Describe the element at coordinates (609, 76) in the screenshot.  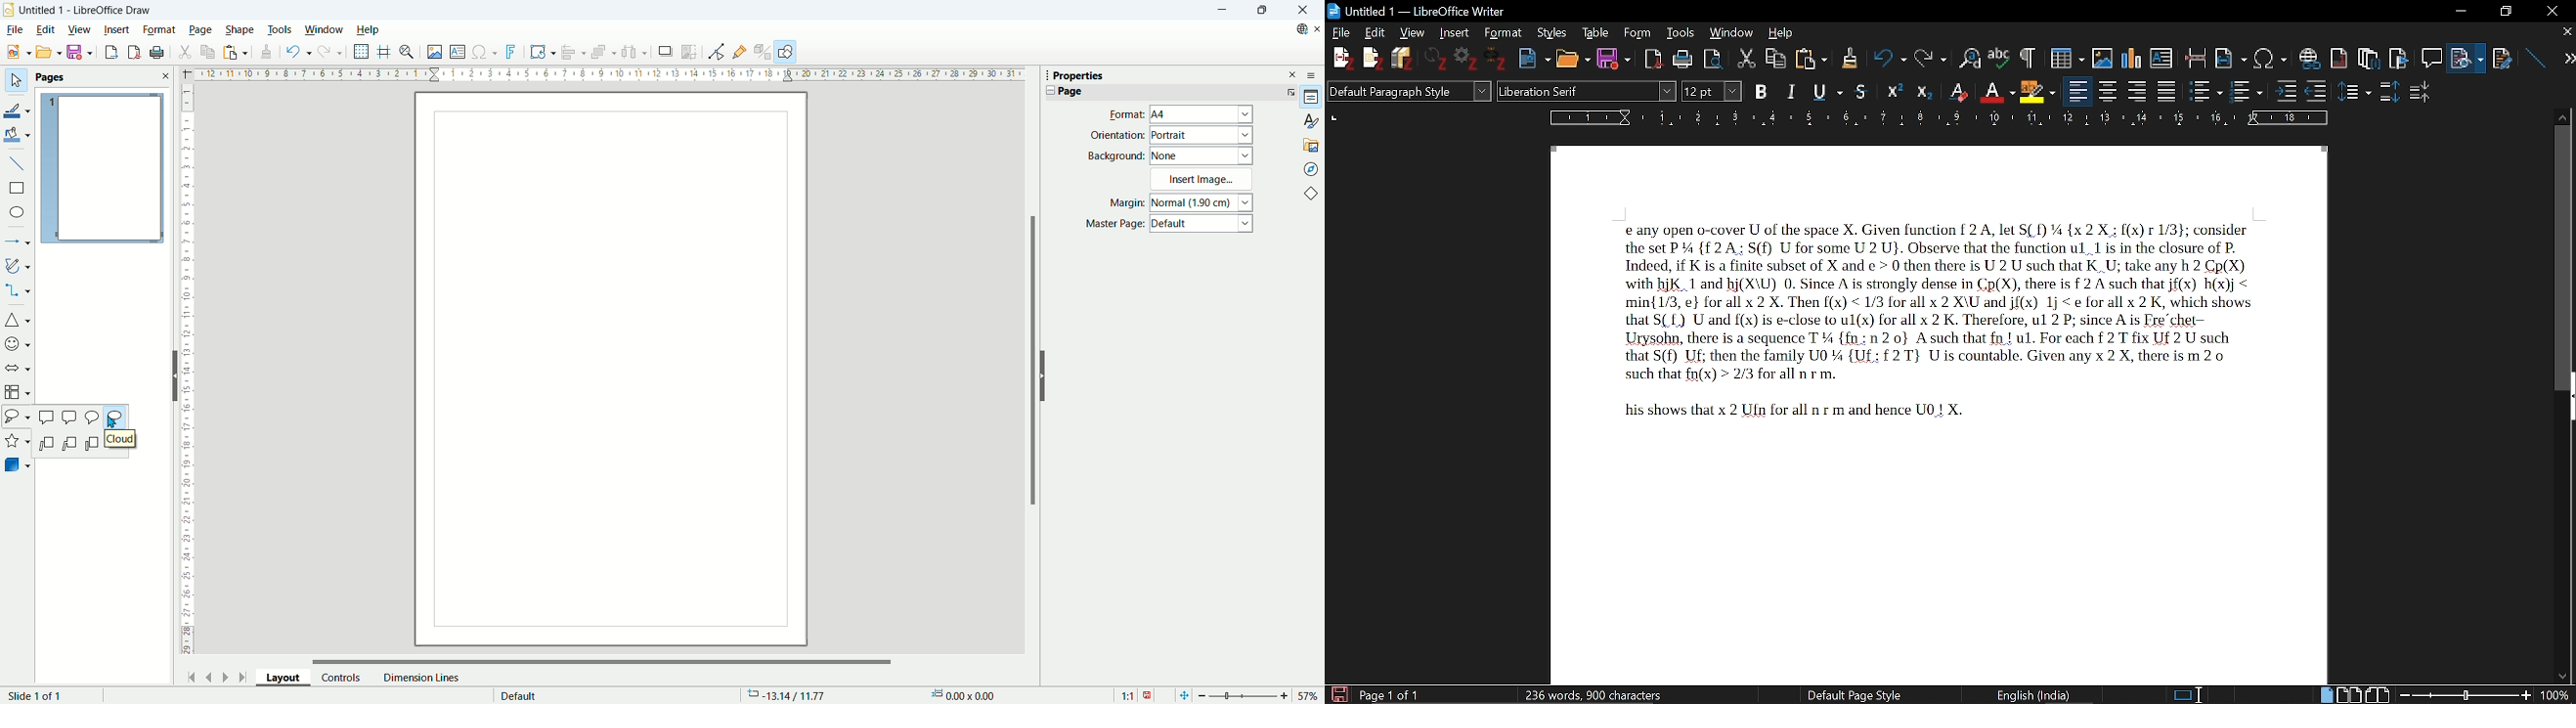
I see `Hotizontal ruler` at that location.